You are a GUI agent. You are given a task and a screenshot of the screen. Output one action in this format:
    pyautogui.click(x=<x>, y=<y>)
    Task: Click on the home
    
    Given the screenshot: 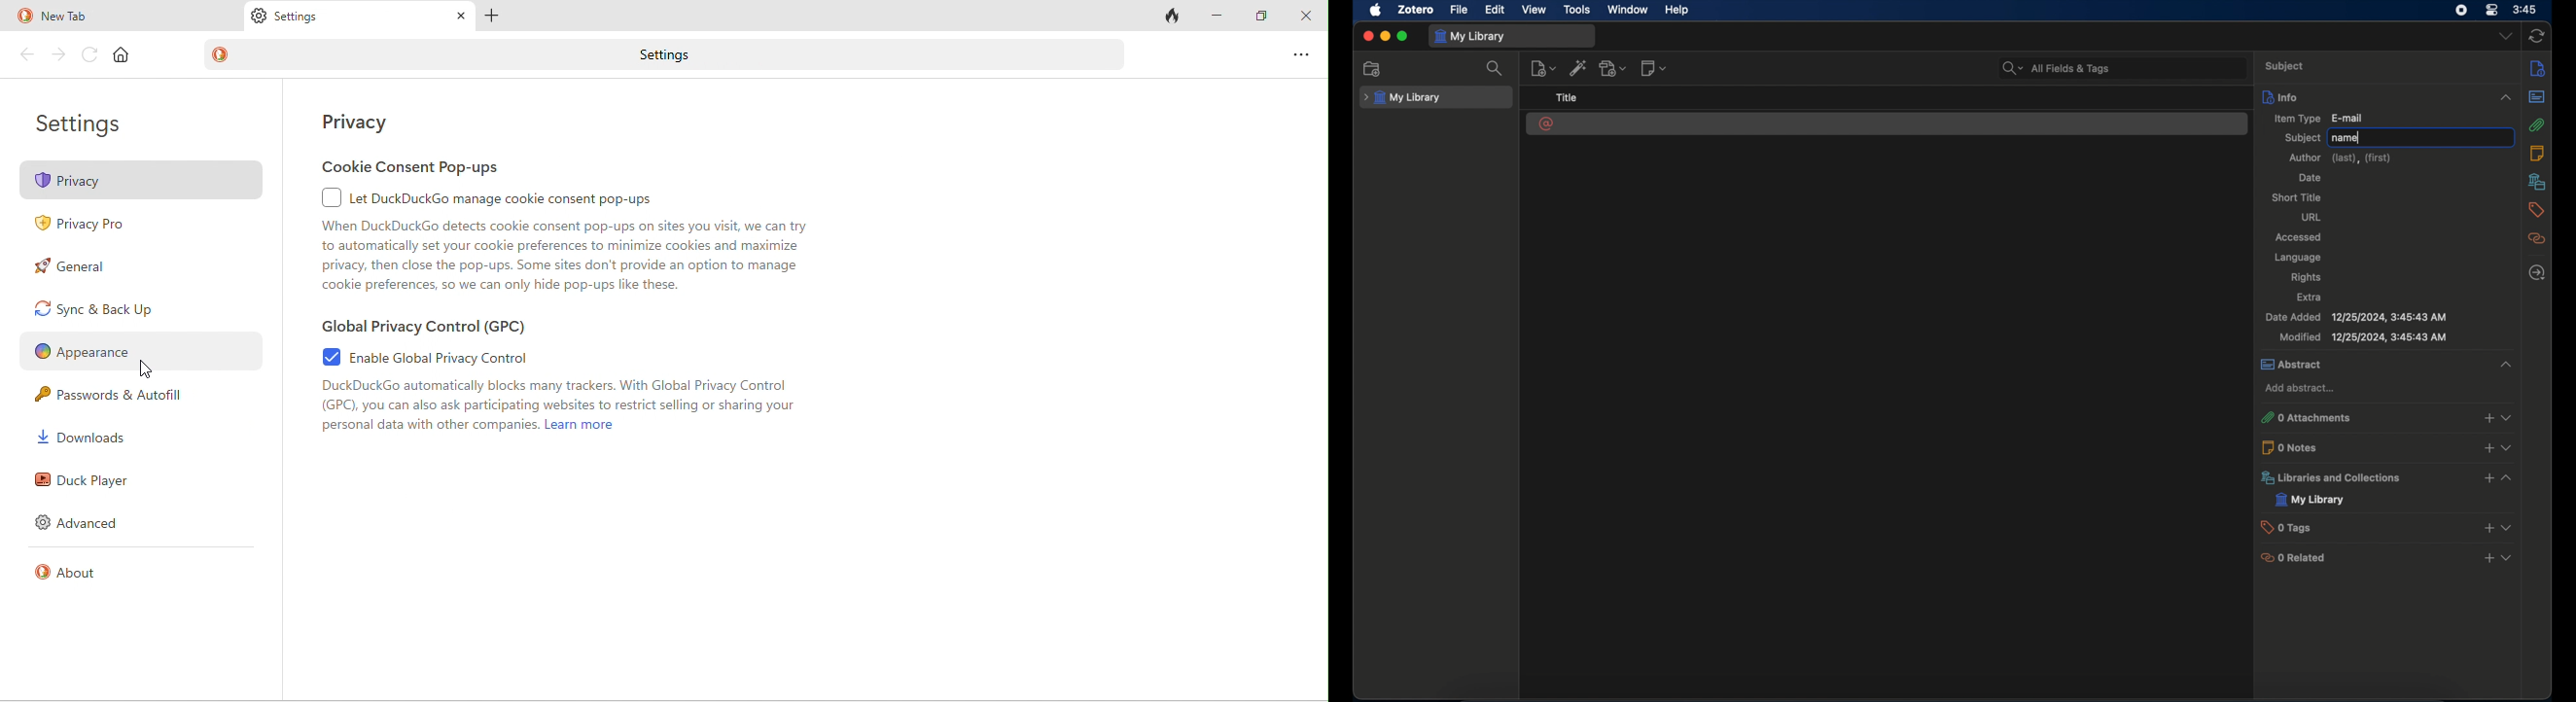 What is the action you would take?
    pyautogui.click(x=123, y=55)
    